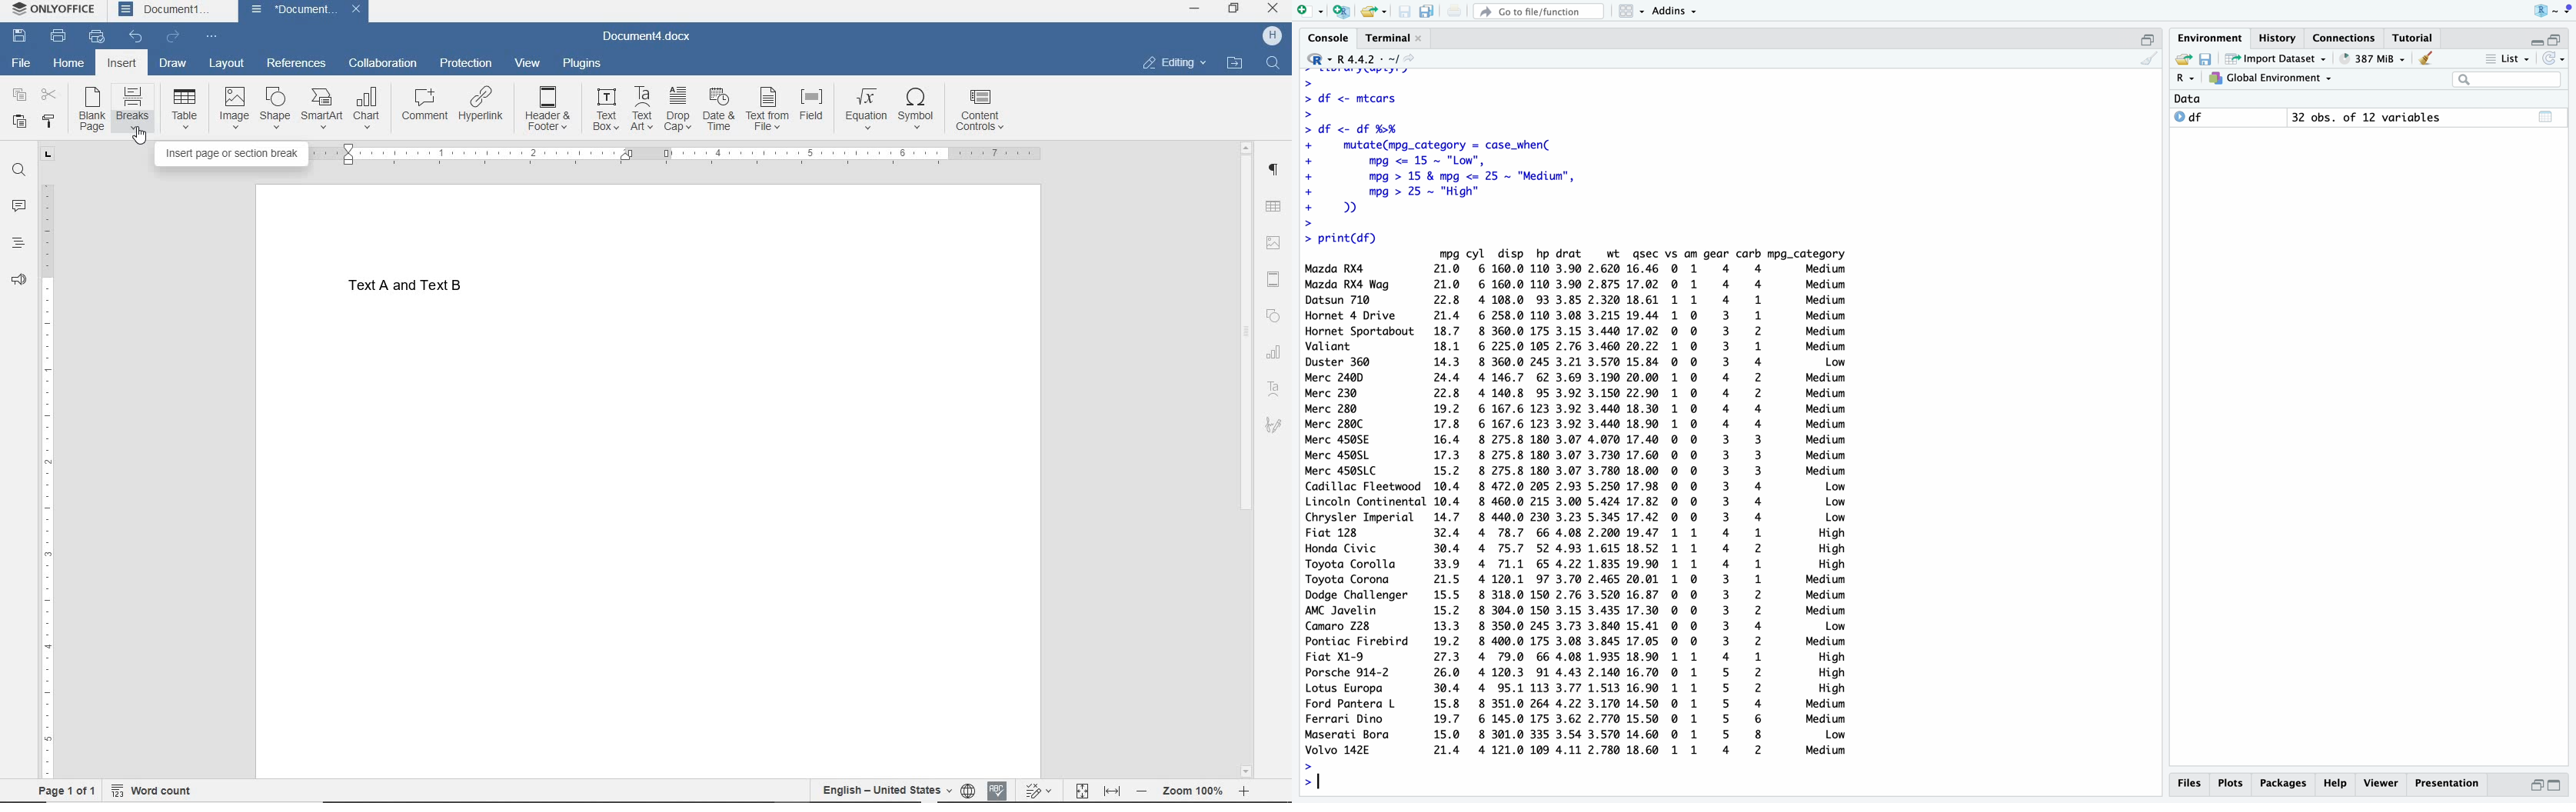  What do you see at coordinates (2185, 59) in the screenshot?
I see `share folder` at bounding box center [2185, 59].